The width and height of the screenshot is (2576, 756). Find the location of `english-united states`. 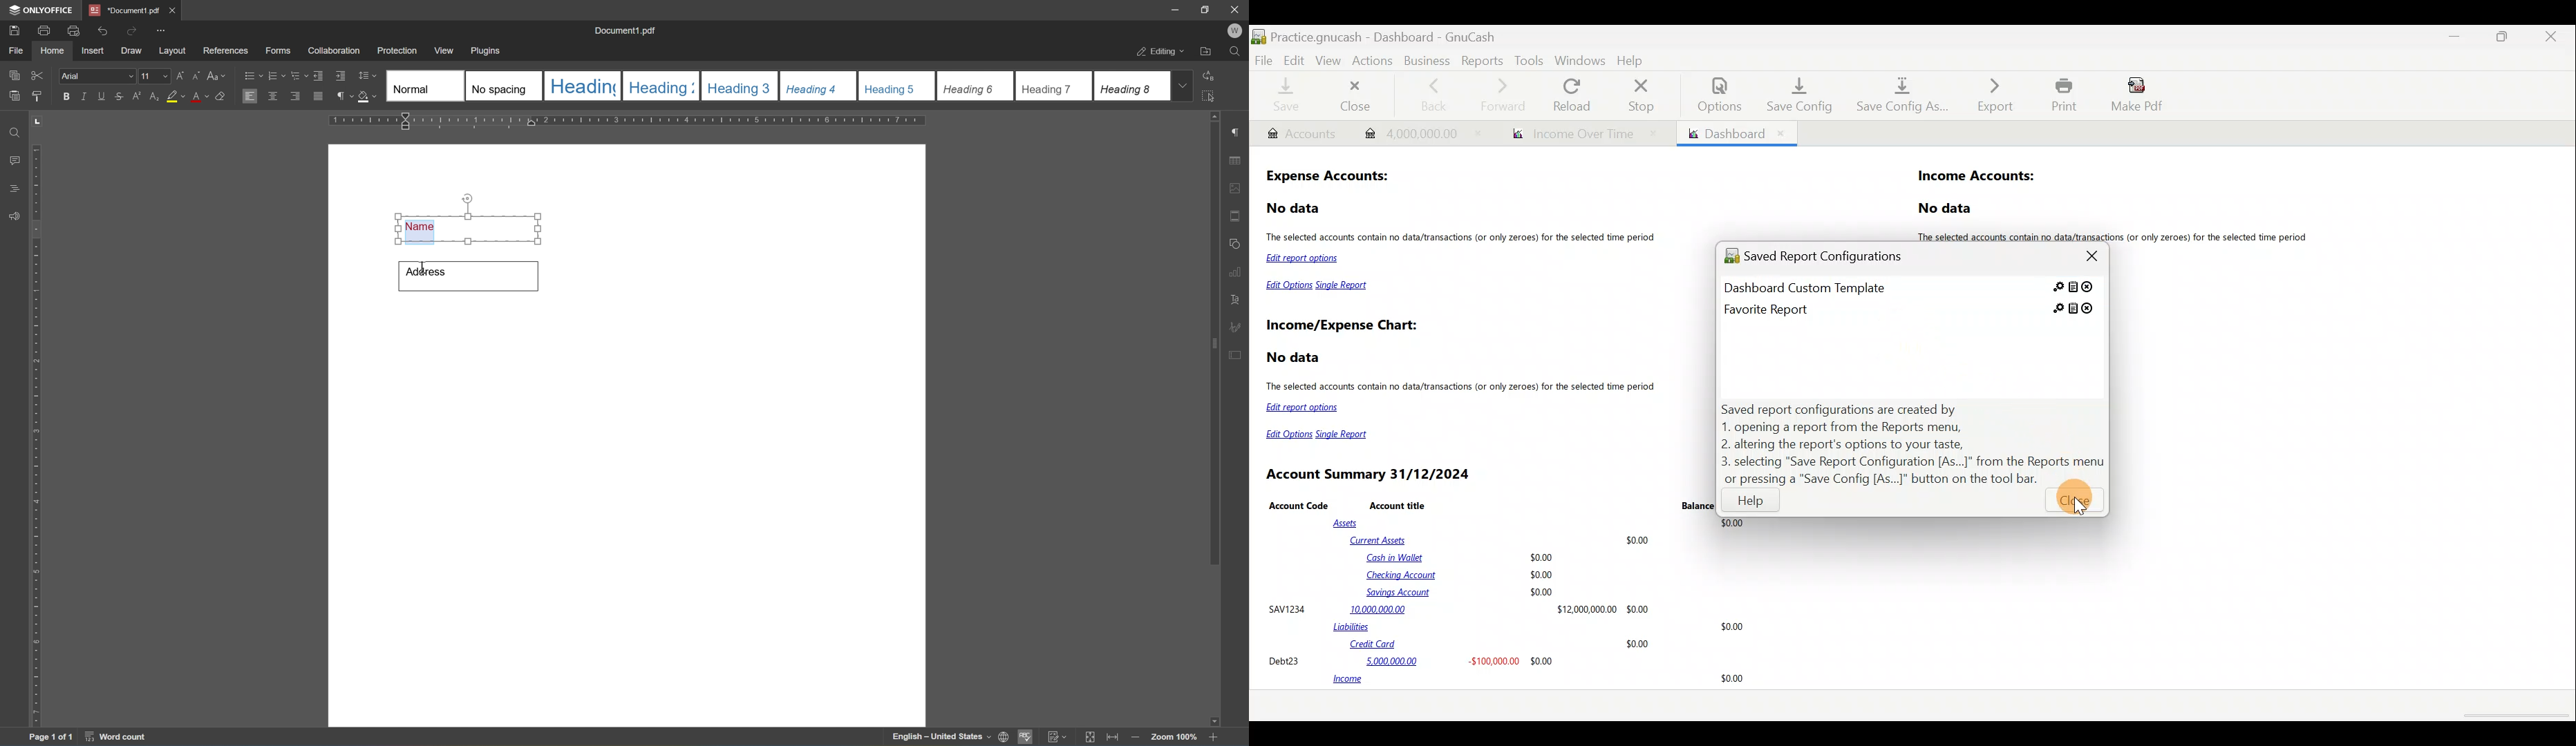

english-united states is located at coordinates (942, 739).